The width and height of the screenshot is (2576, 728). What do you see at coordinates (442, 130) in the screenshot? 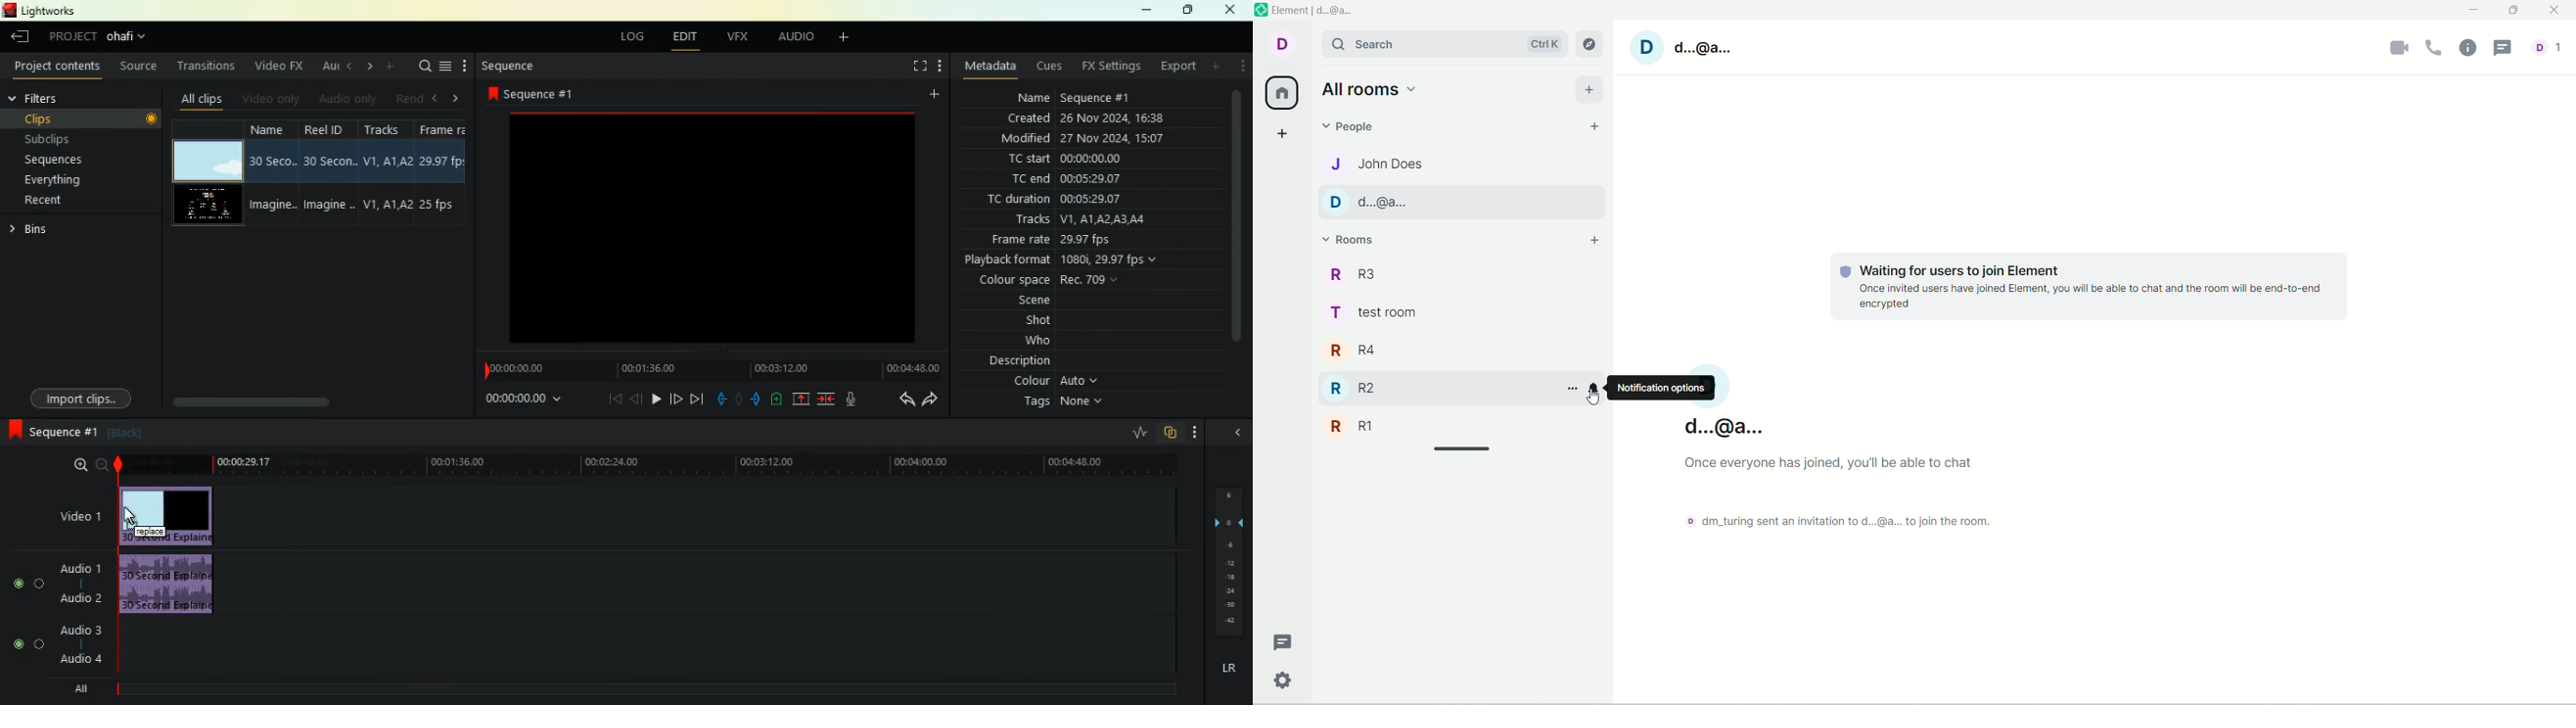
I see `Frame ` at bounding box center [442, 130].